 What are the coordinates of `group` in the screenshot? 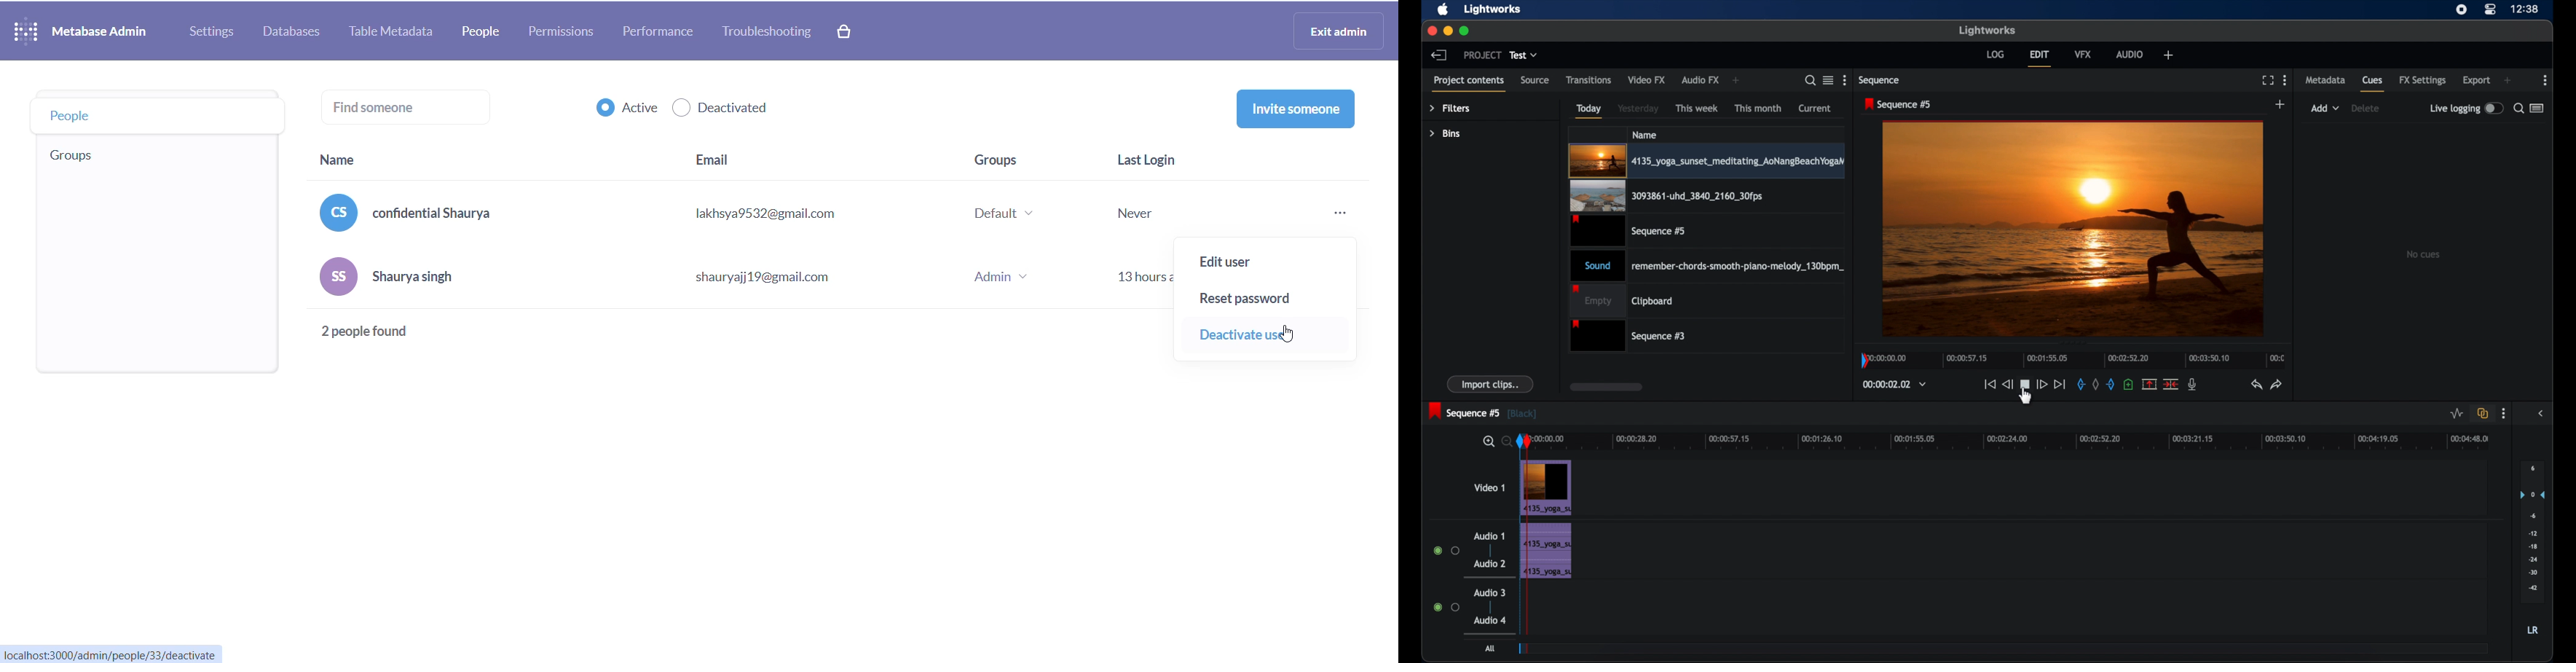 It's located at (1015, 275).